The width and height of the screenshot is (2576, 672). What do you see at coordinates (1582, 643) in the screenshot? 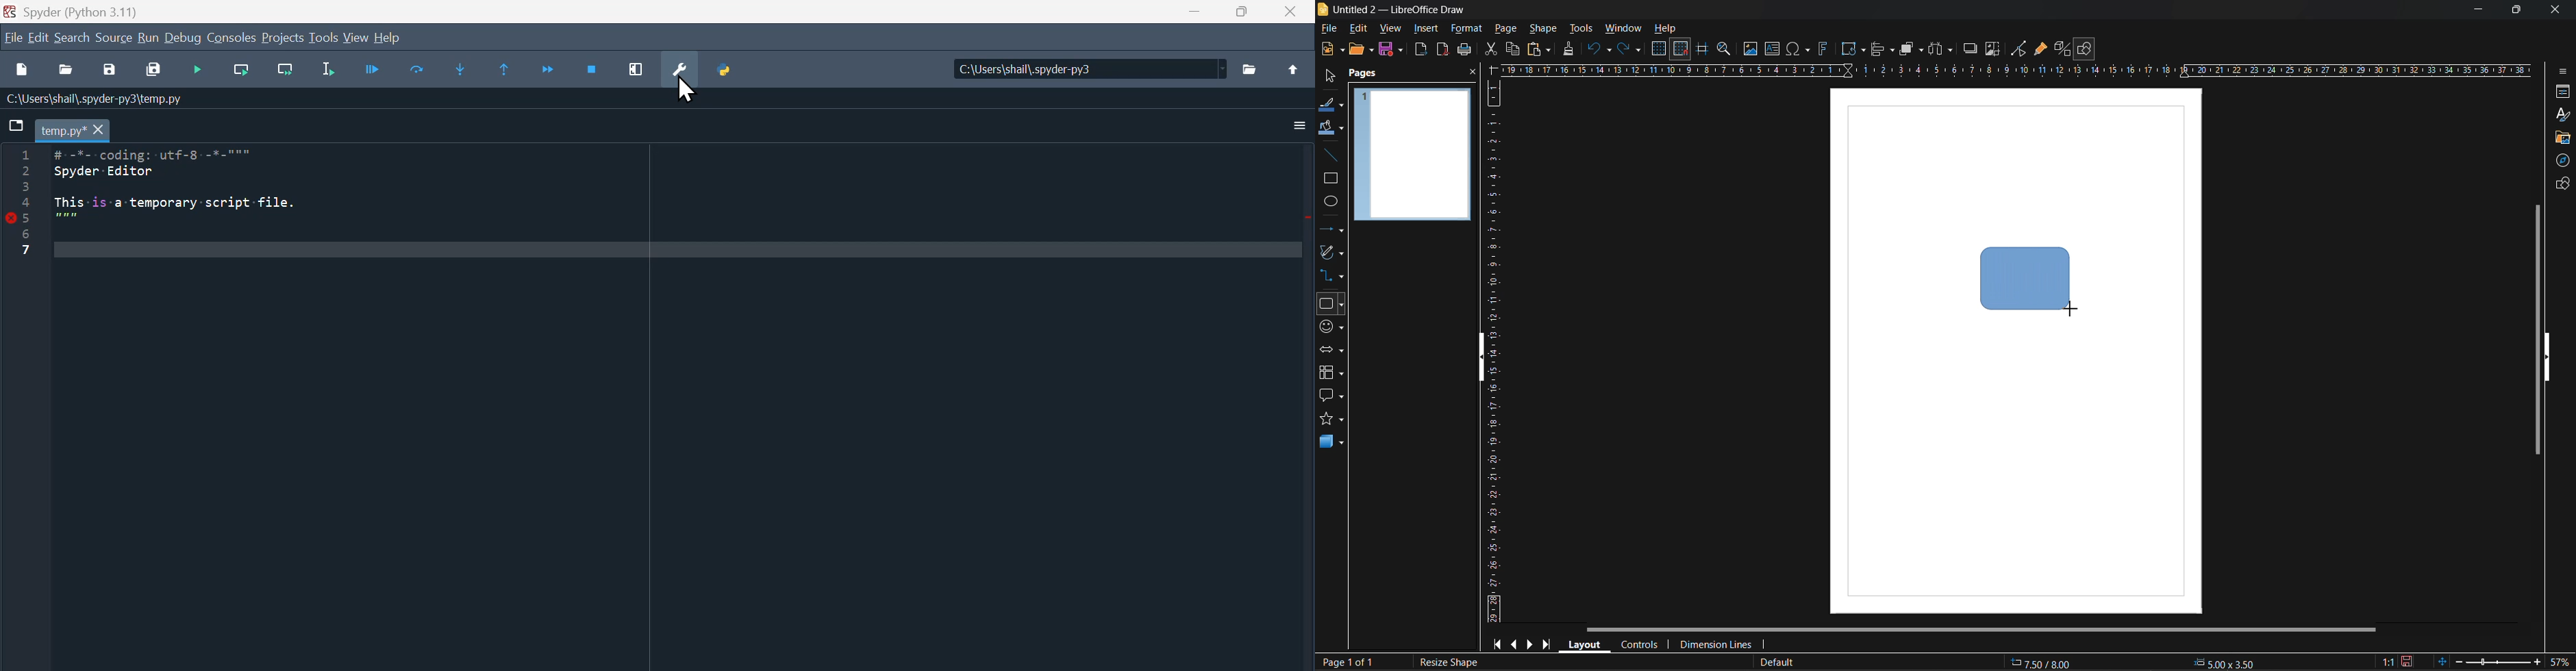
I see `layout` at bounding box center [1582, 643].